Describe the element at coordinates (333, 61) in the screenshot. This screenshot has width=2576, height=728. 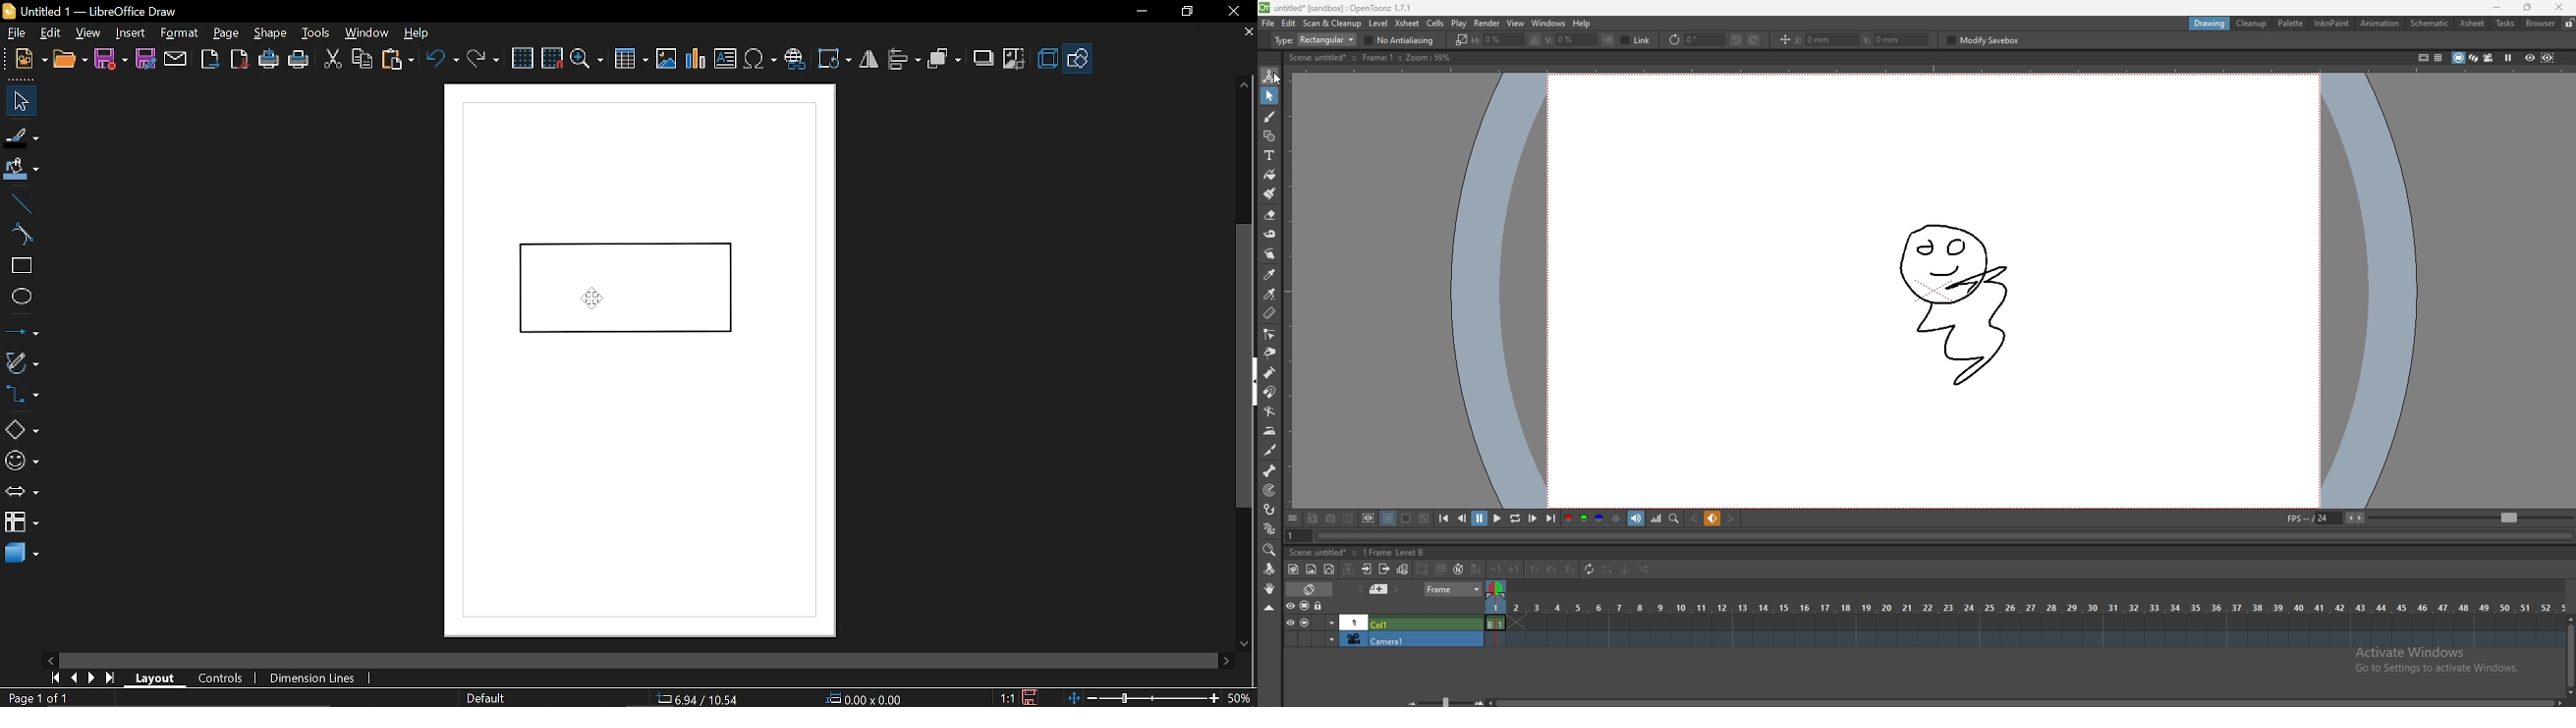
I see `cut` at that location.